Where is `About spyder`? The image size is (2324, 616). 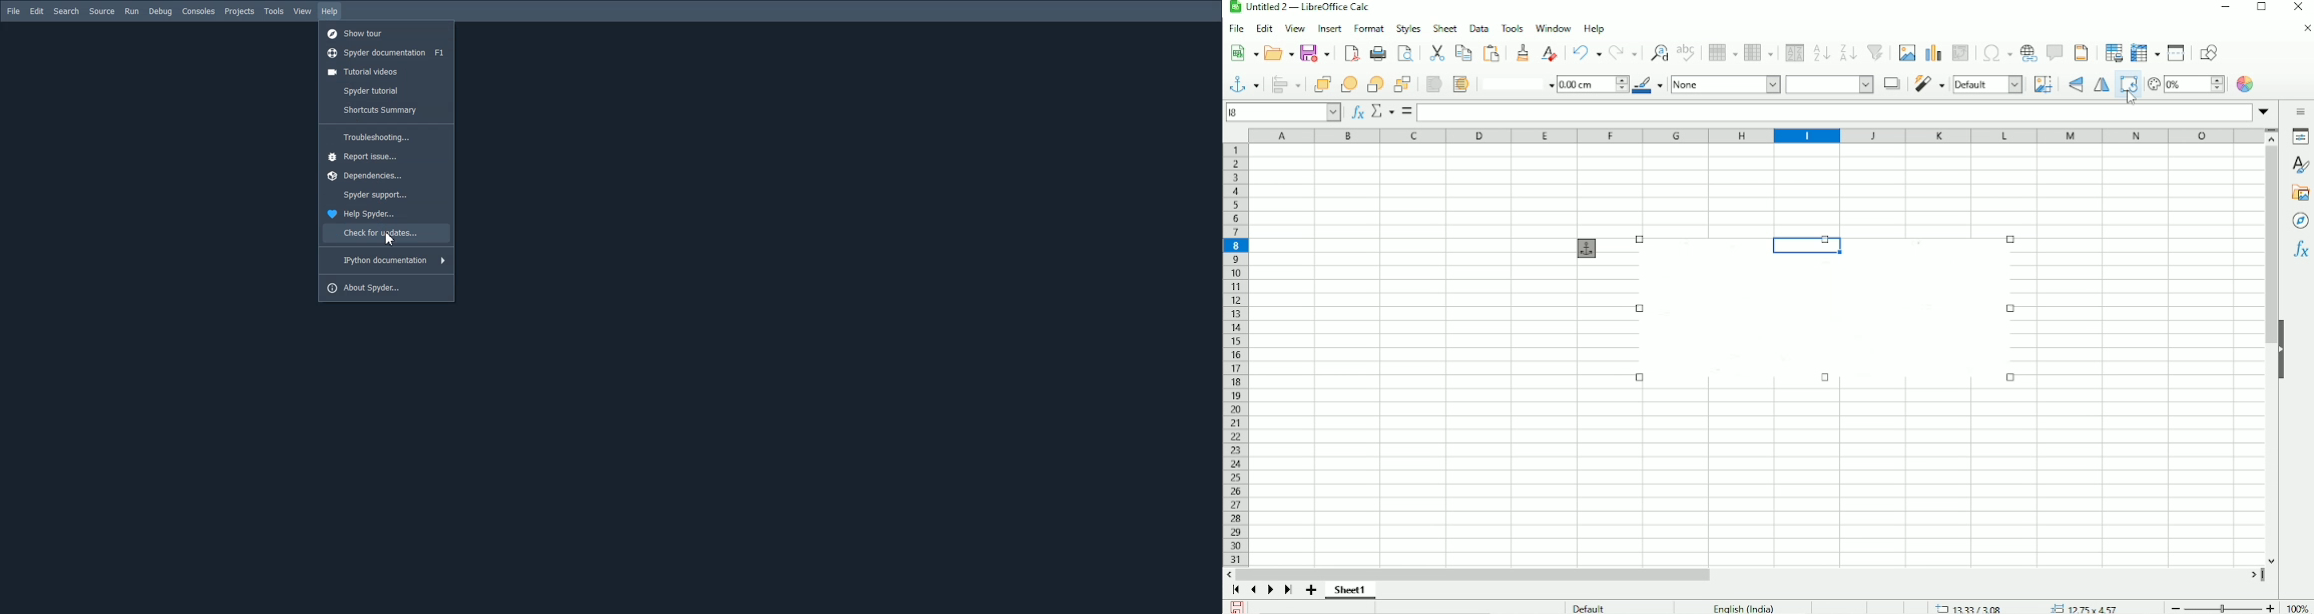
About spyder is located at coordinates (387, 288).